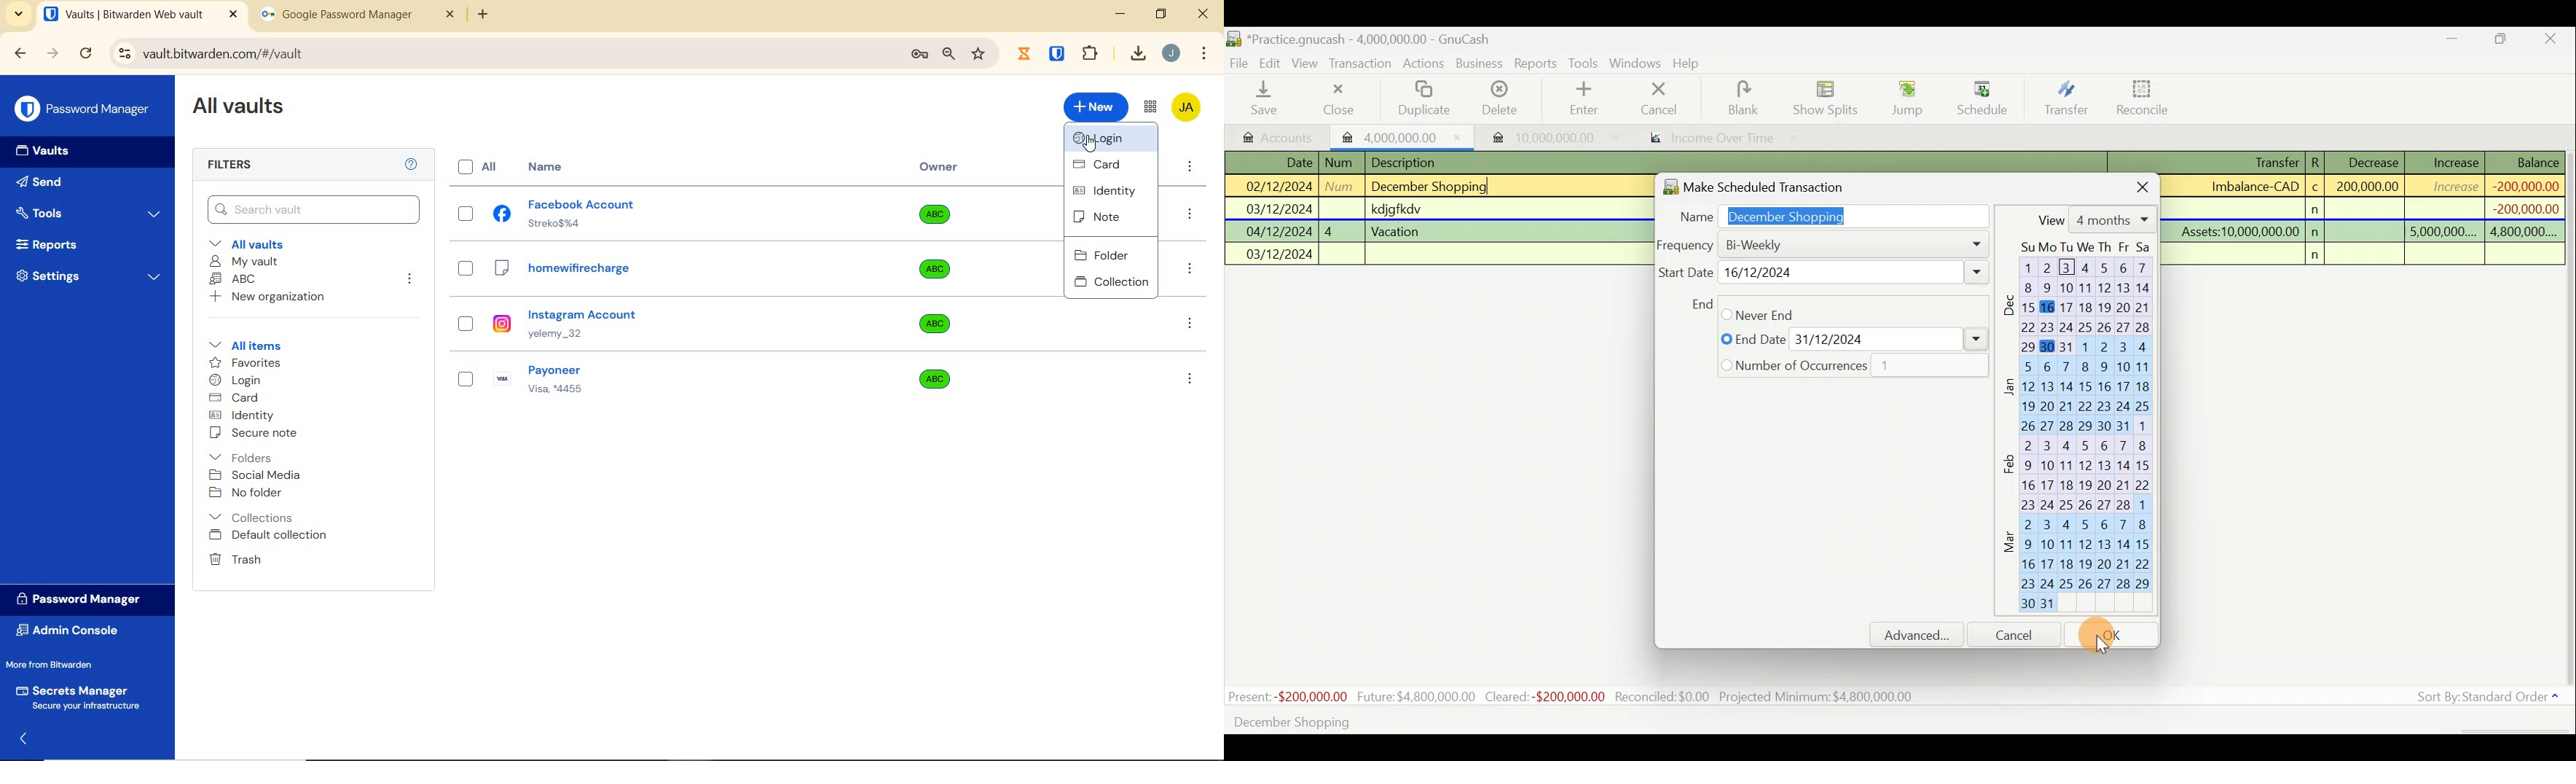 Image resolution: width=2576 pixels, height=784 pixels. I want to click on Report, so click(1707, 140).